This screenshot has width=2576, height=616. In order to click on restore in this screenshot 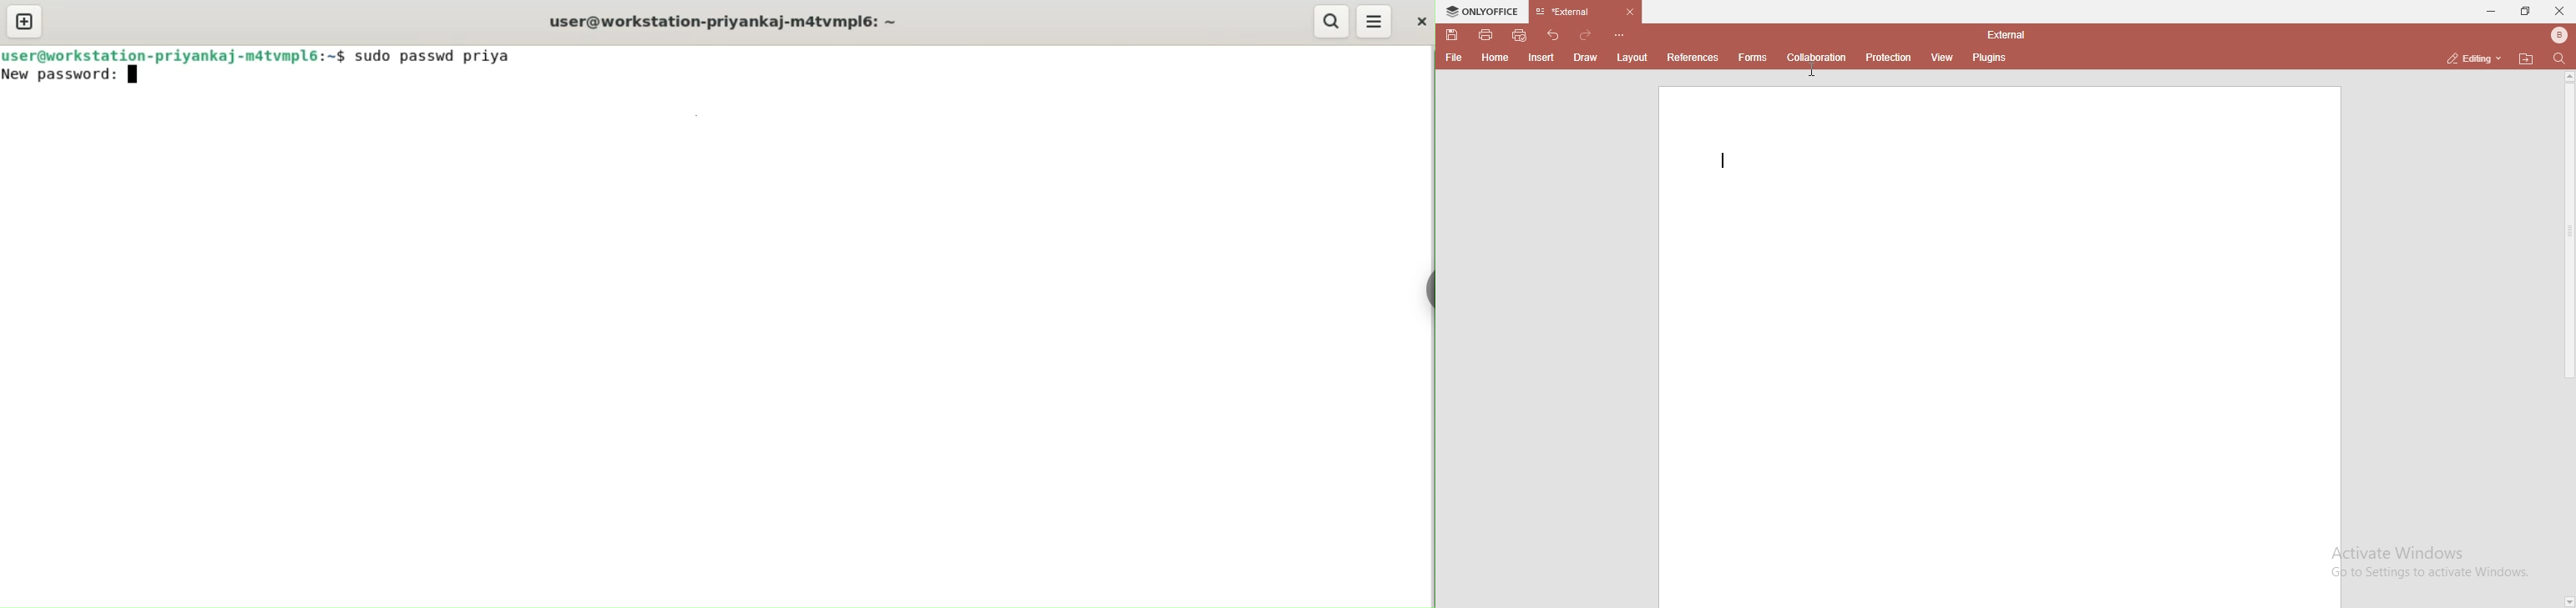, I will do `click(2527, 10)`.